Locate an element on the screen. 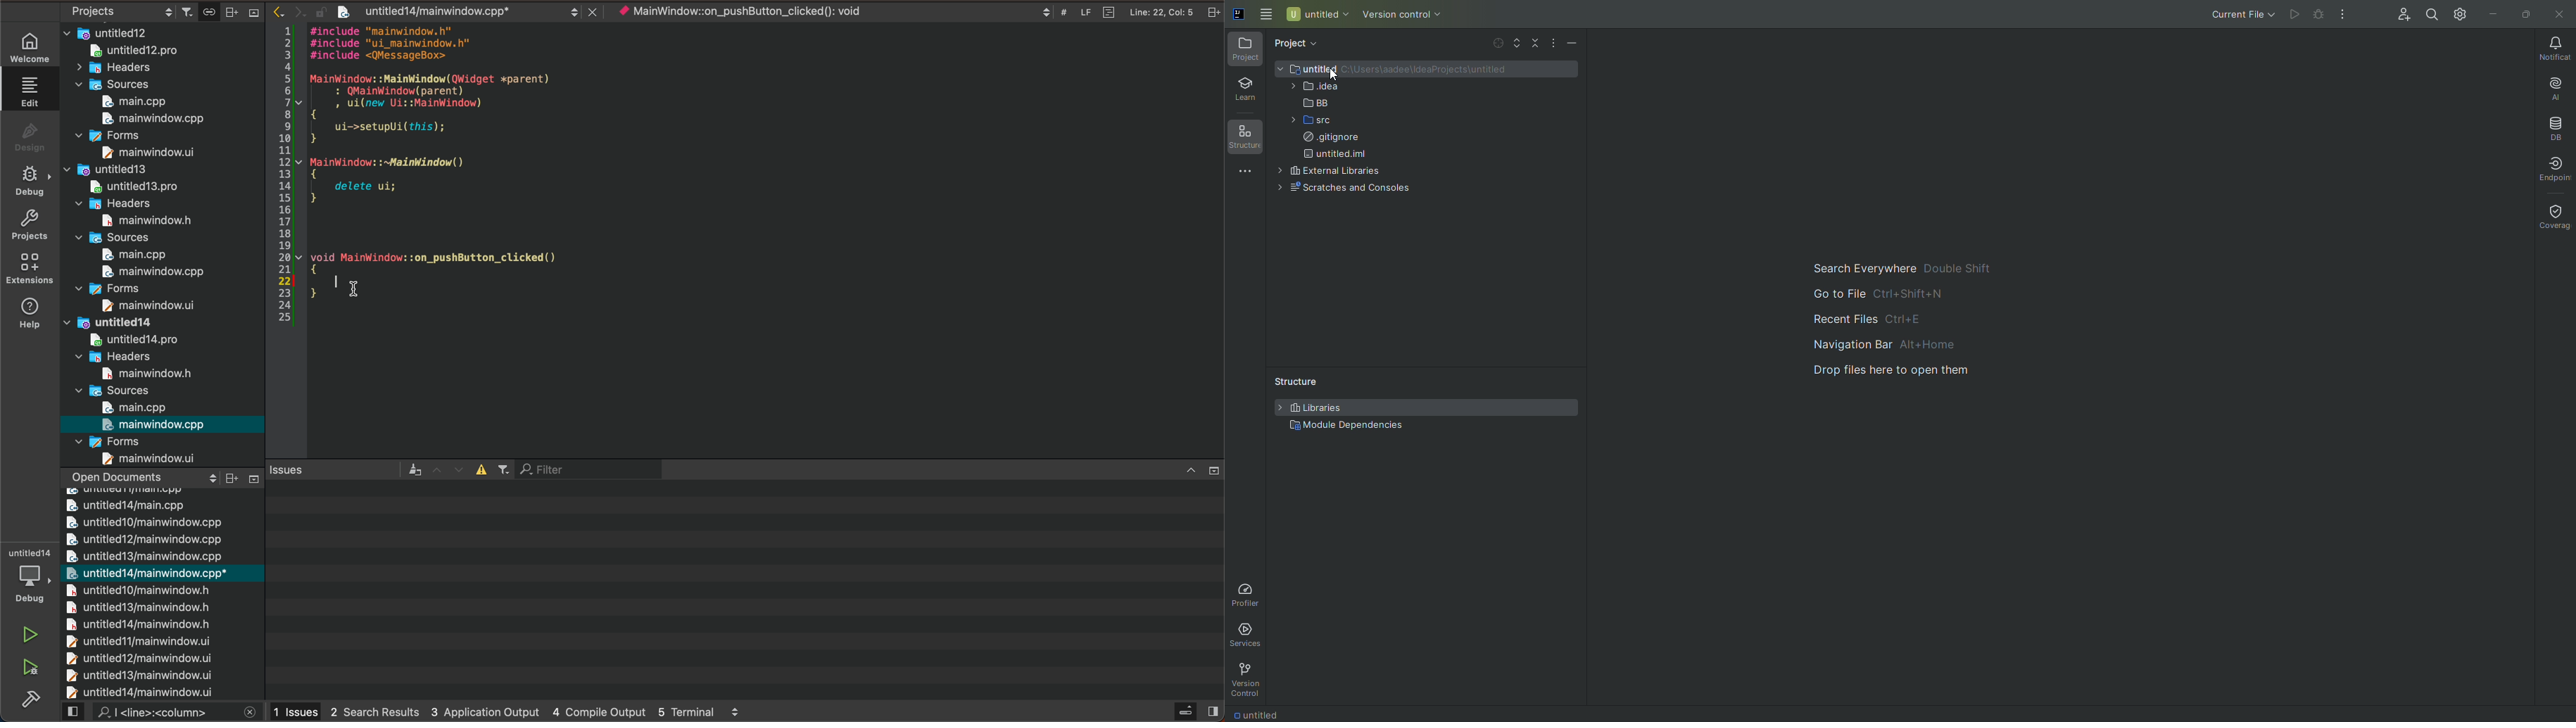  filter is located at coordinates (587, 468).